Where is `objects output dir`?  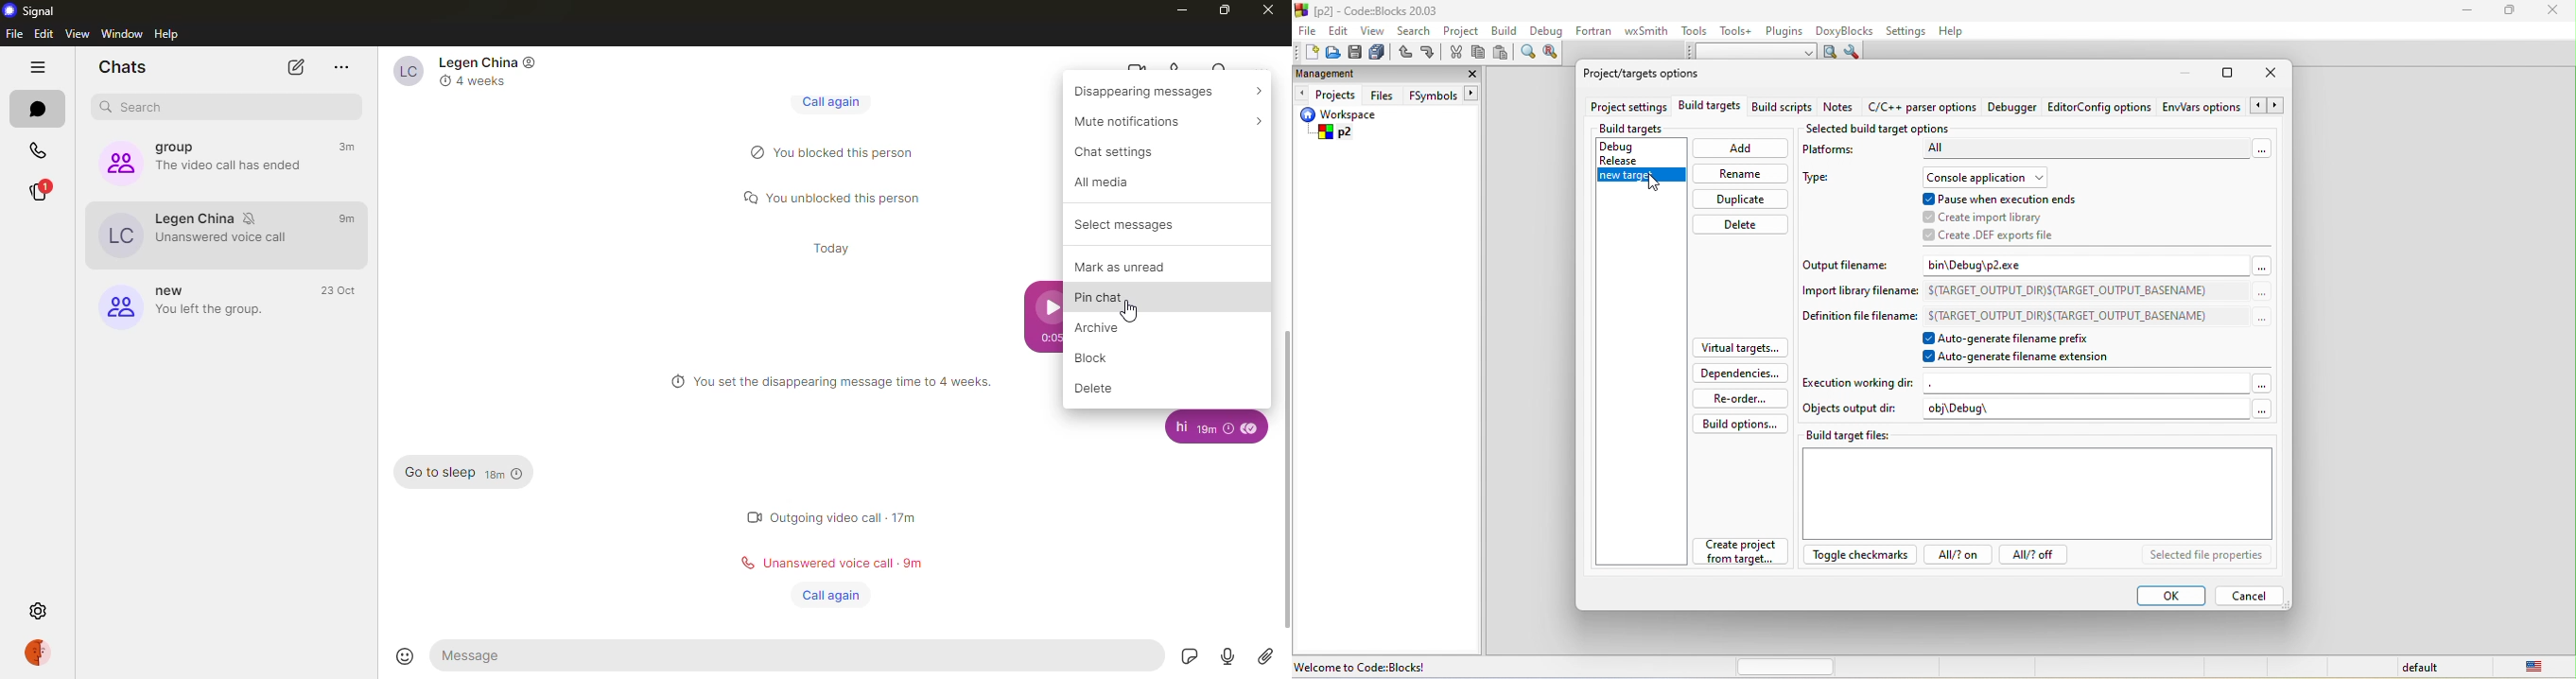
objects output dir is located at coordinates (1852, 410).